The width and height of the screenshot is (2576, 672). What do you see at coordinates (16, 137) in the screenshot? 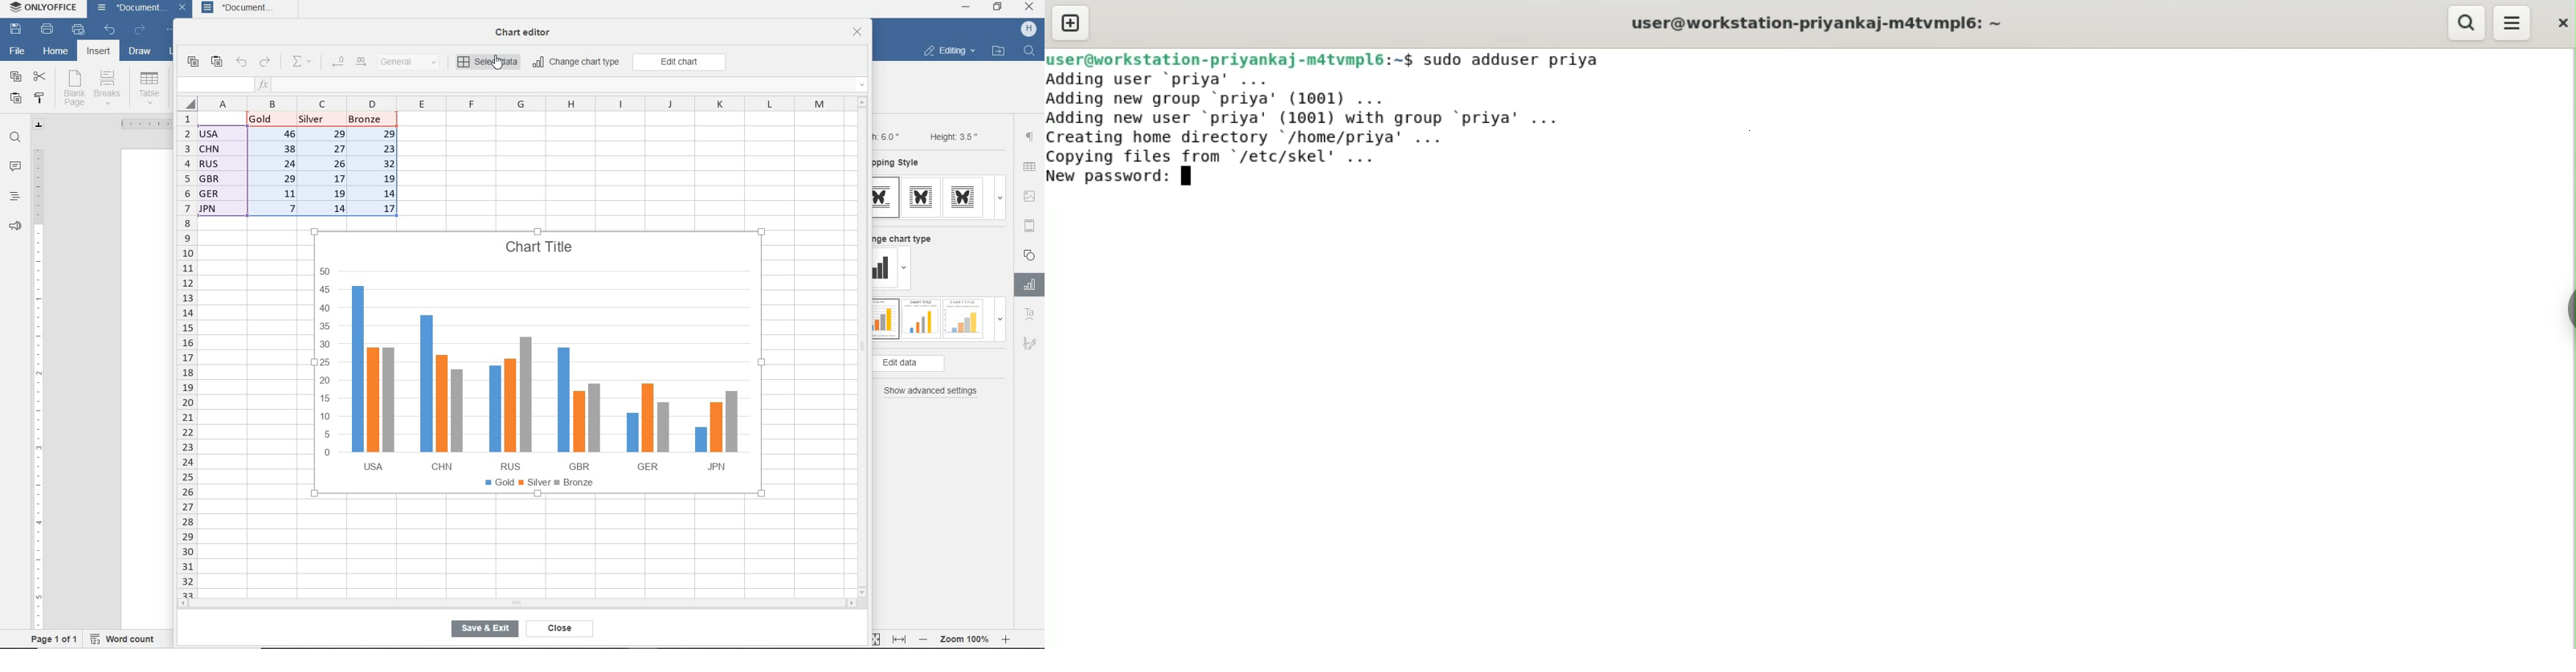
I see `find` at bounding box center [16, 137].